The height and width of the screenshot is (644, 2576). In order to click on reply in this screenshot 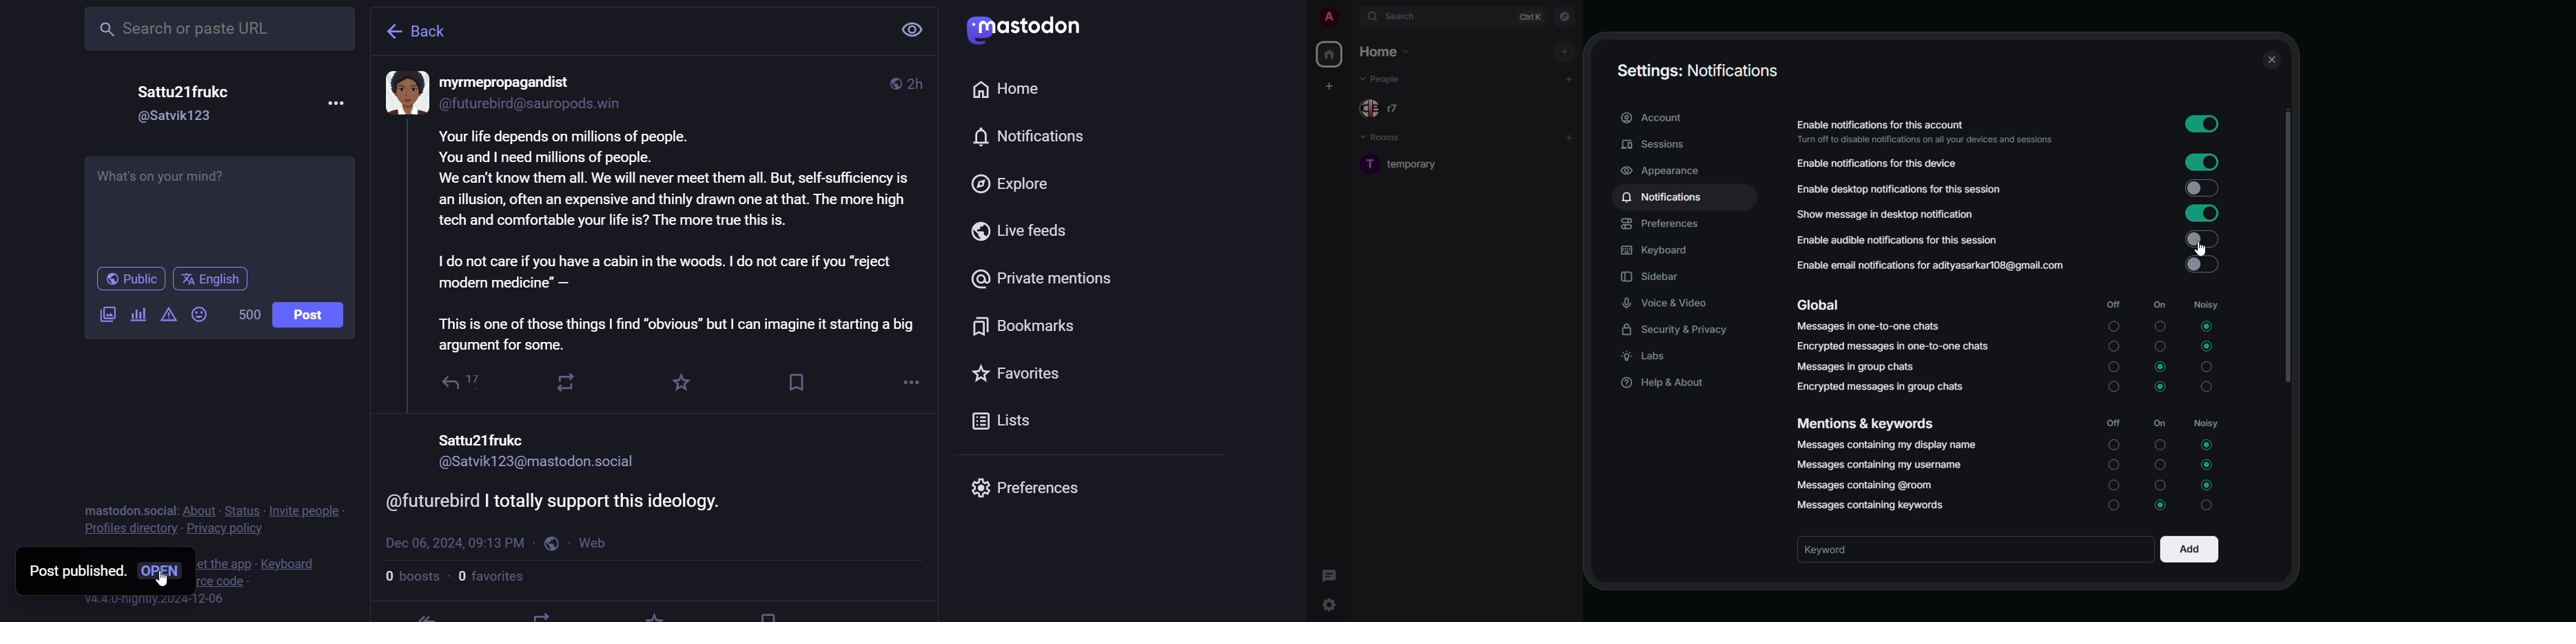, I will do `click(432, 614)`.